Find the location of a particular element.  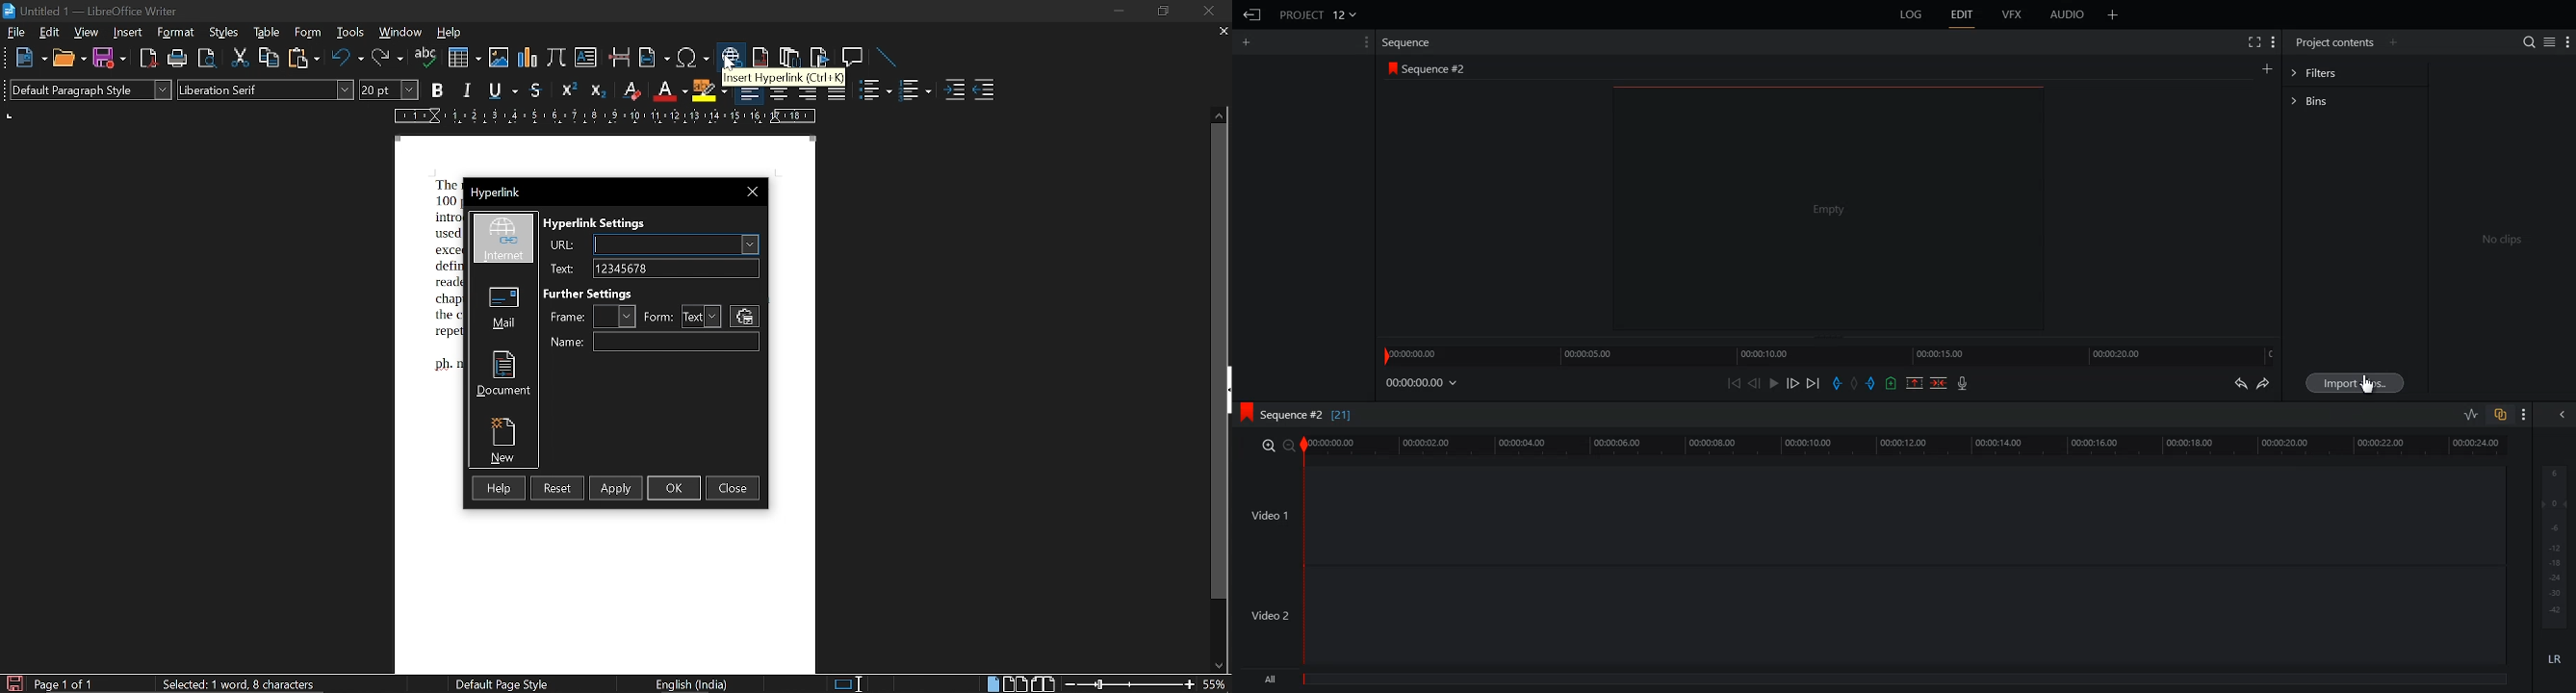

insert hyperlink is located at coordinates (730, 57).